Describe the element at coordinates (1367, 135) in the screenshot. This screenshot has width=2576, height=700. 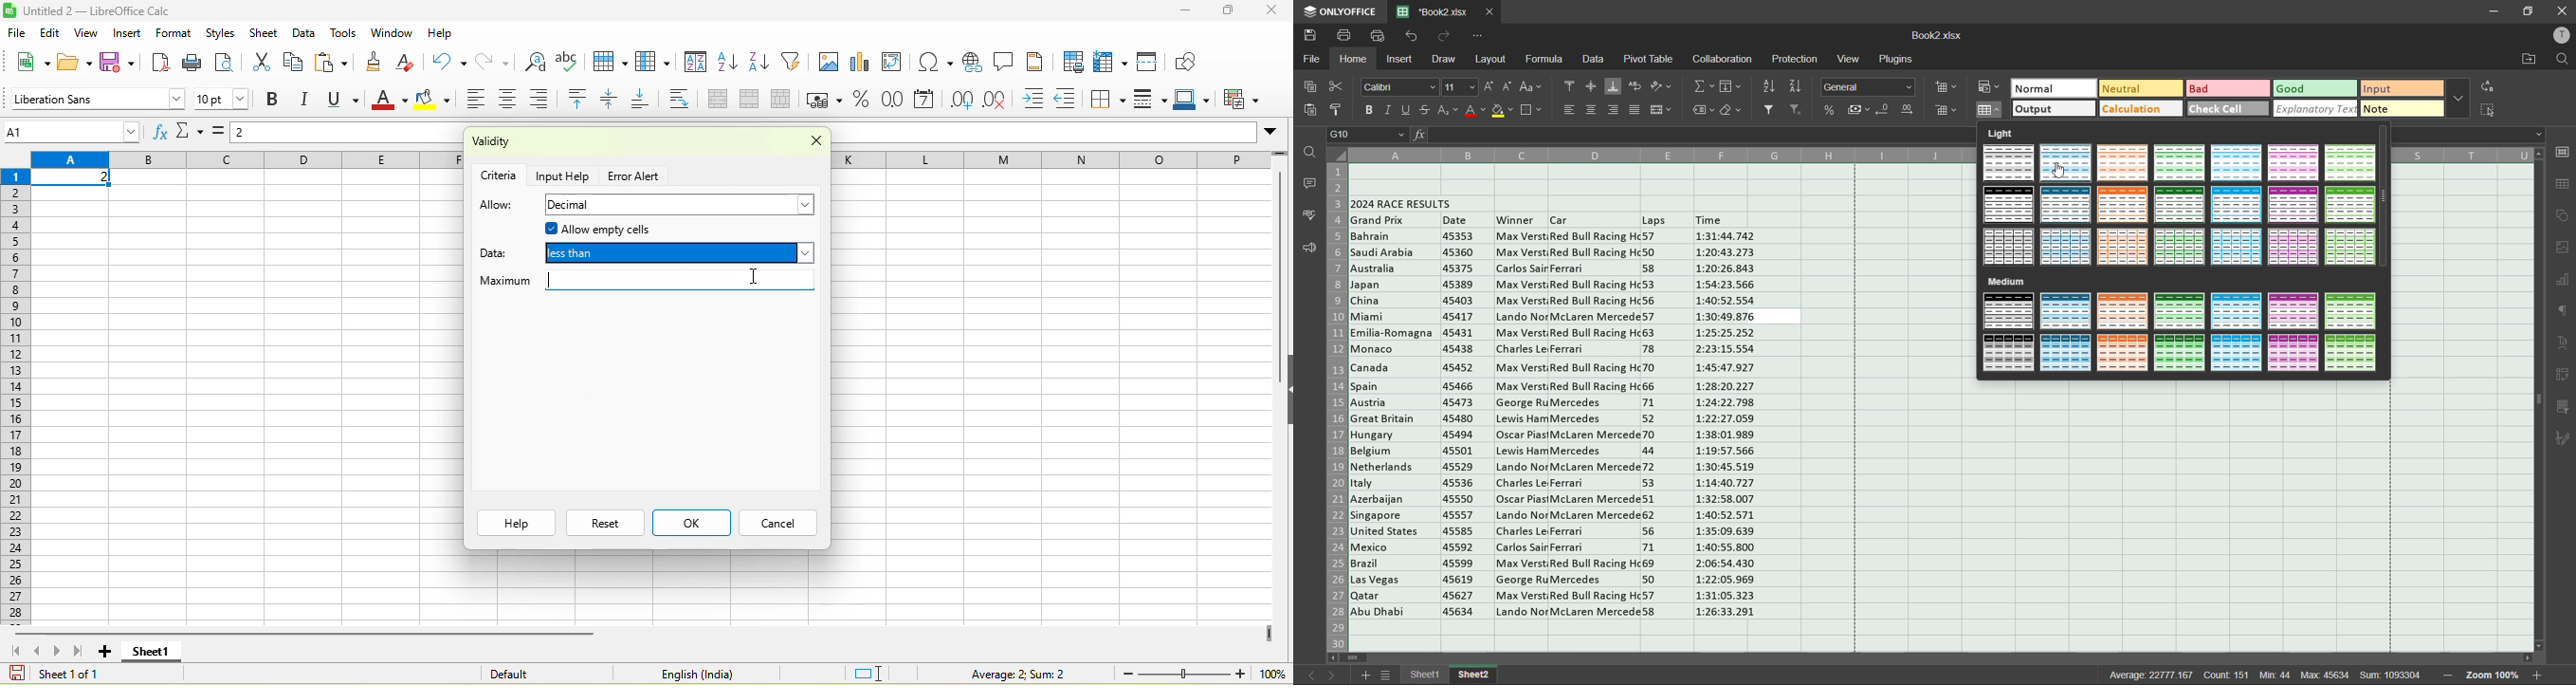
I see `cell address` at that location.